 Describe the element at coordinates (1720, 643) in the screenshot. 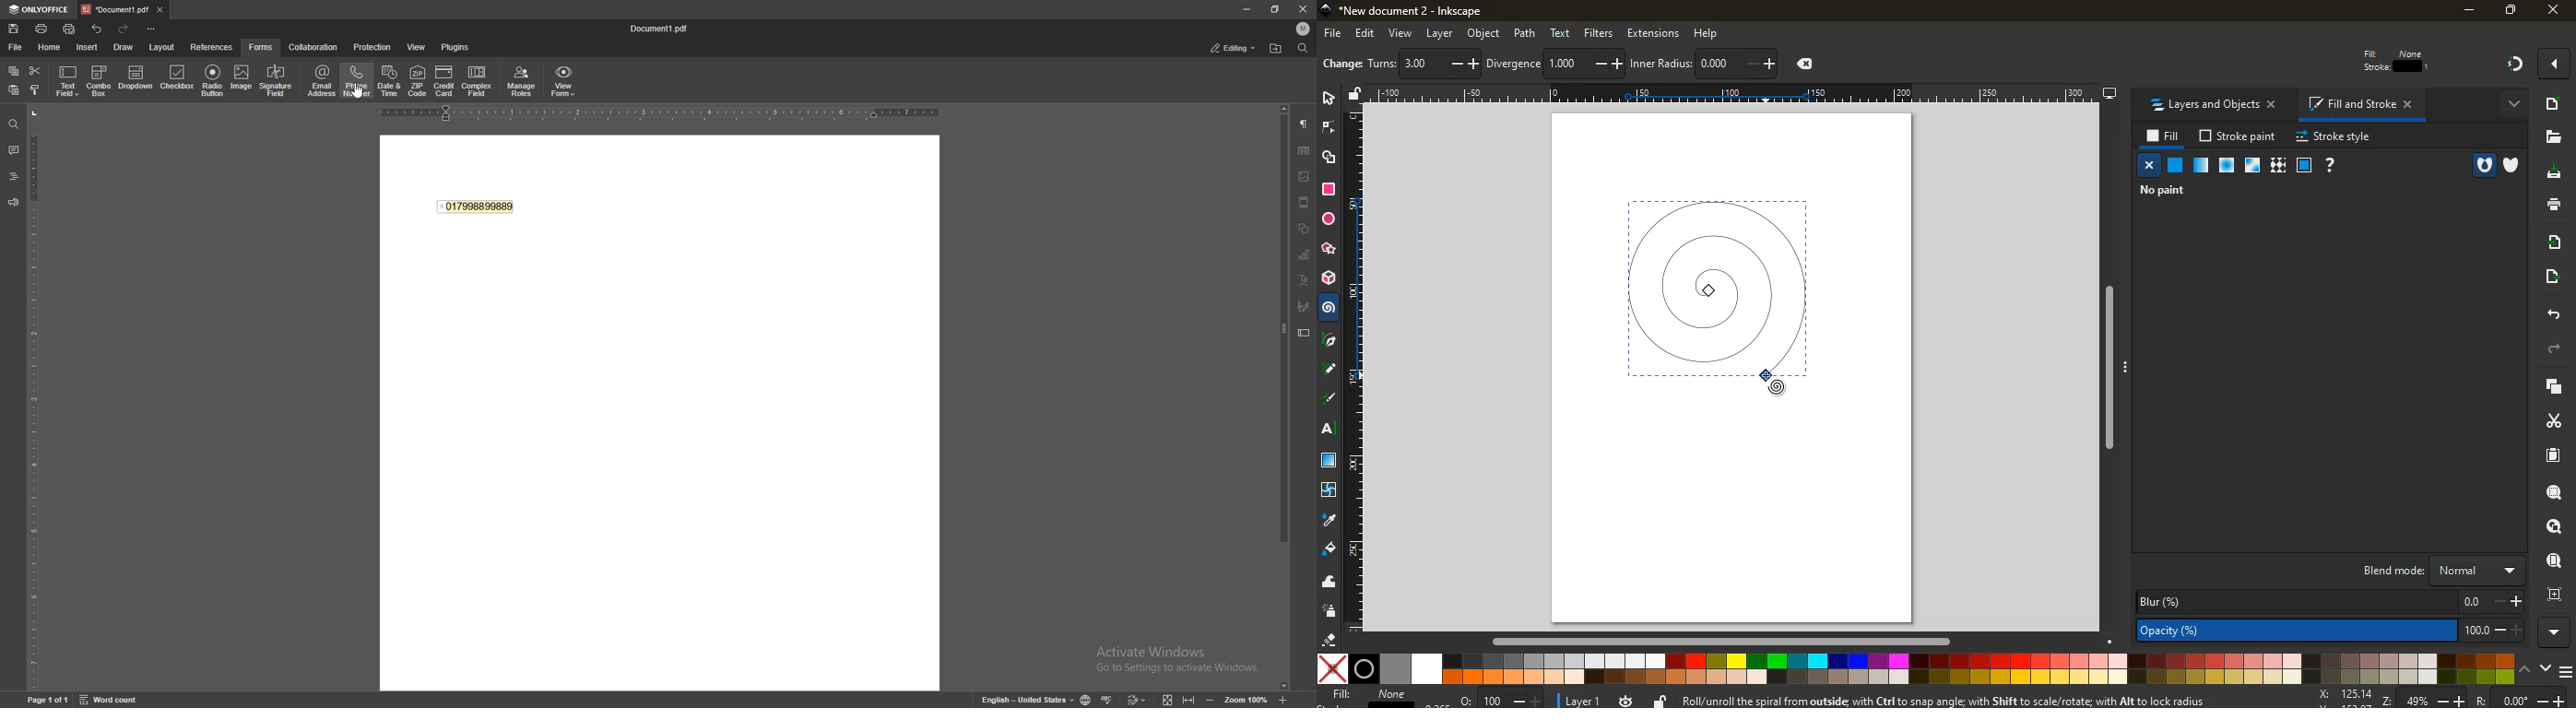

I see `` at that location.